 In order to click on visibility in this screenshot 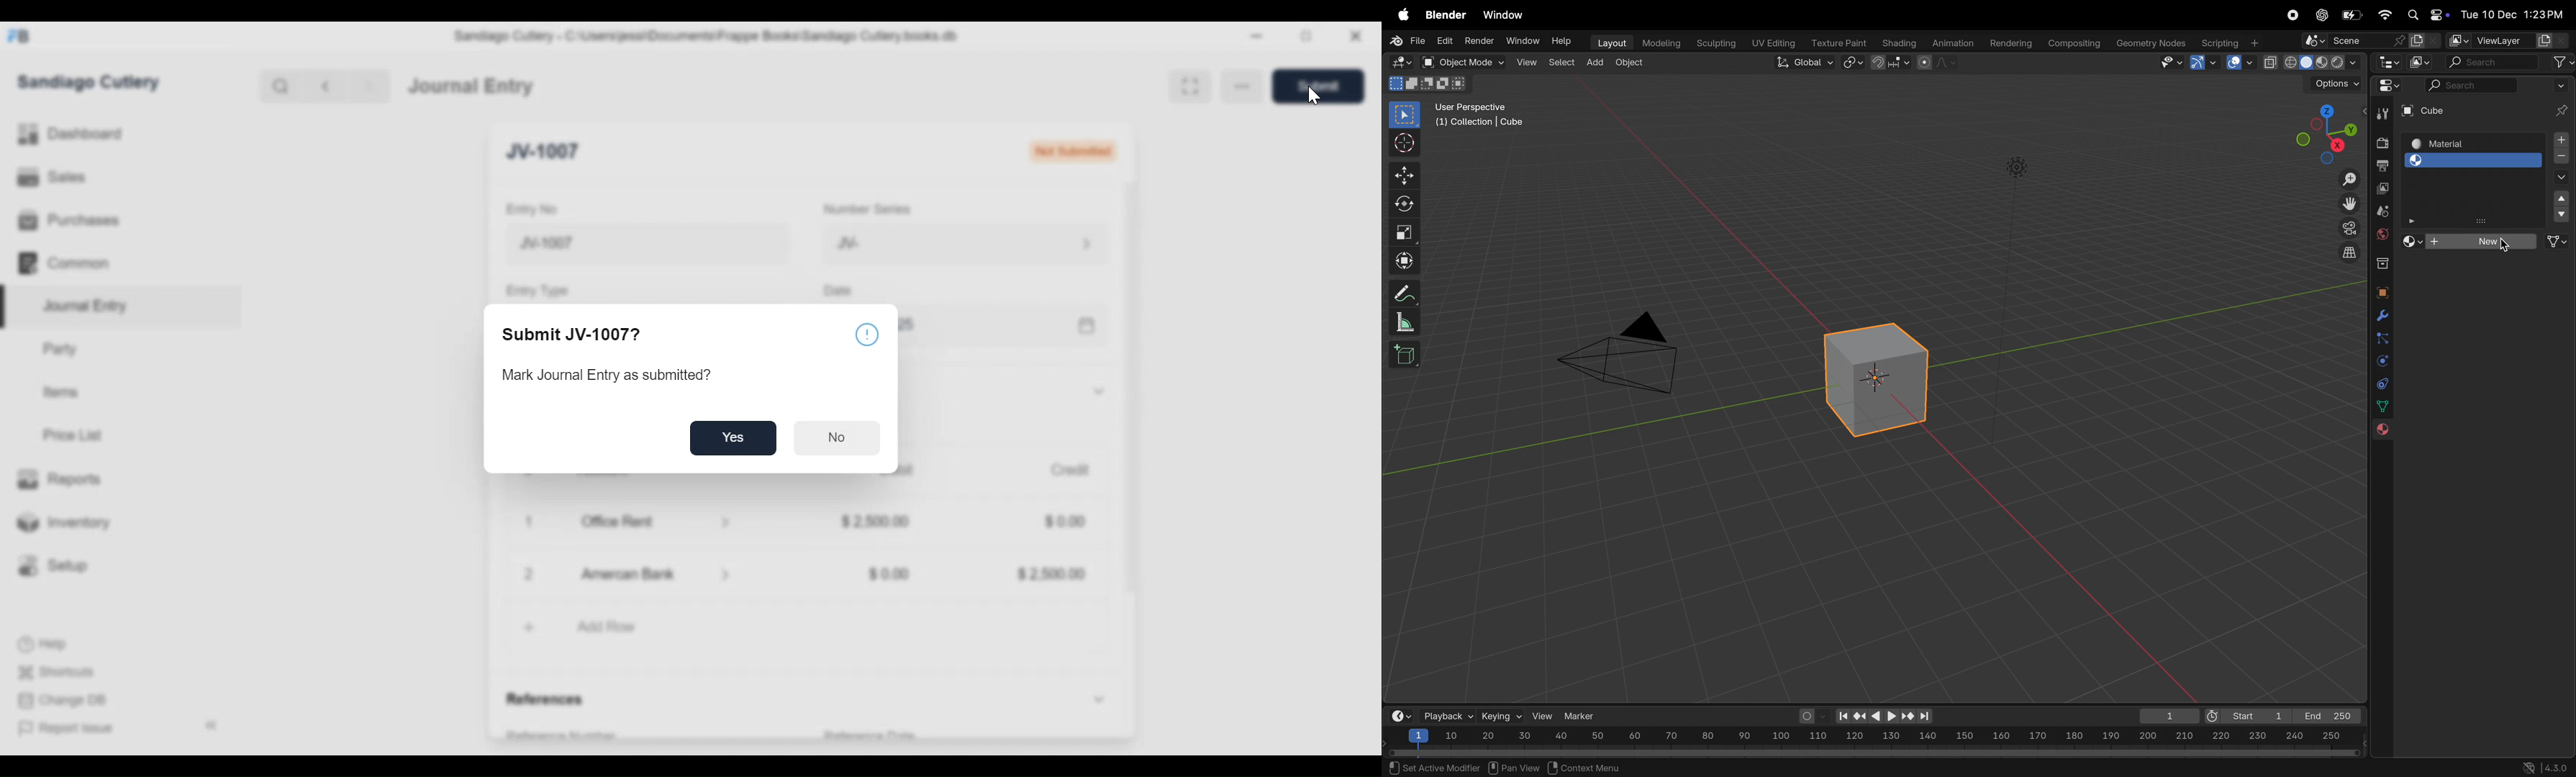, I will do `click(2170, 63)`.